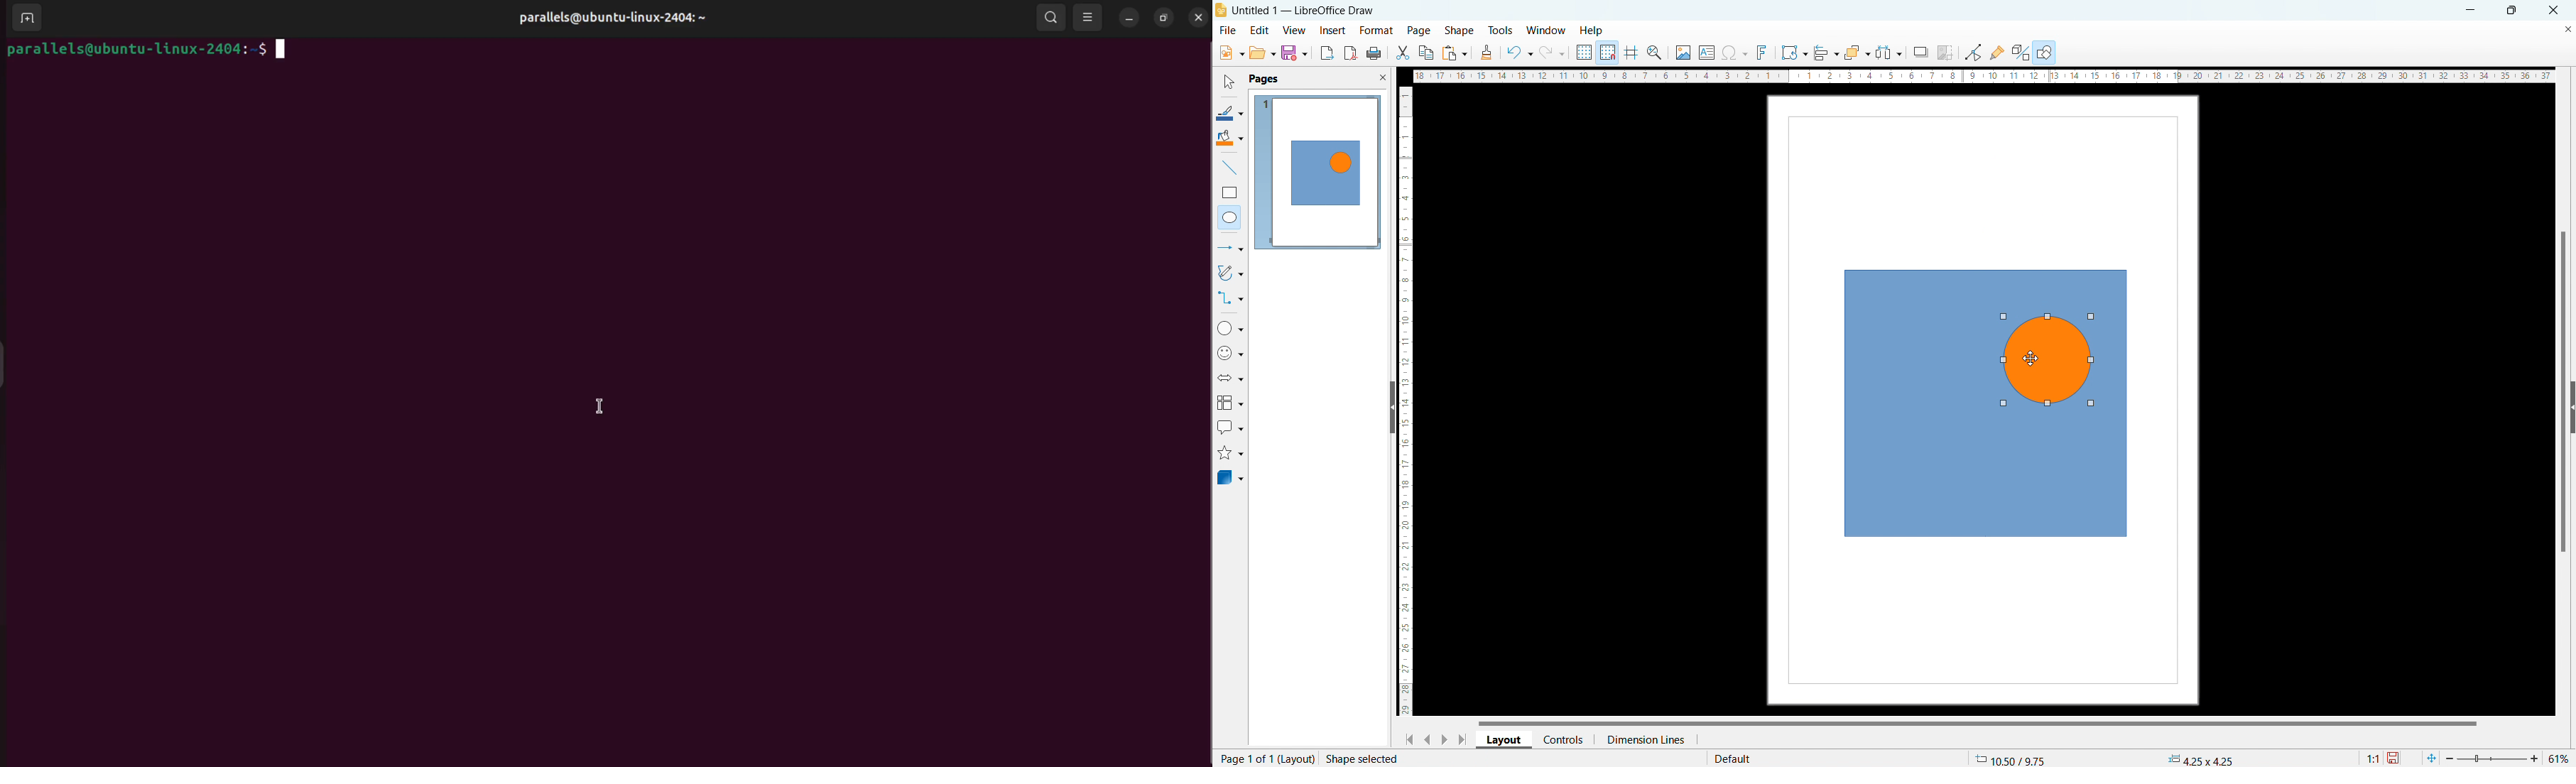 This screenshot has height=784, width=2576. Describe the element at coordinates (1407, 758) in the screenshot. I see `action status changed` at that location.